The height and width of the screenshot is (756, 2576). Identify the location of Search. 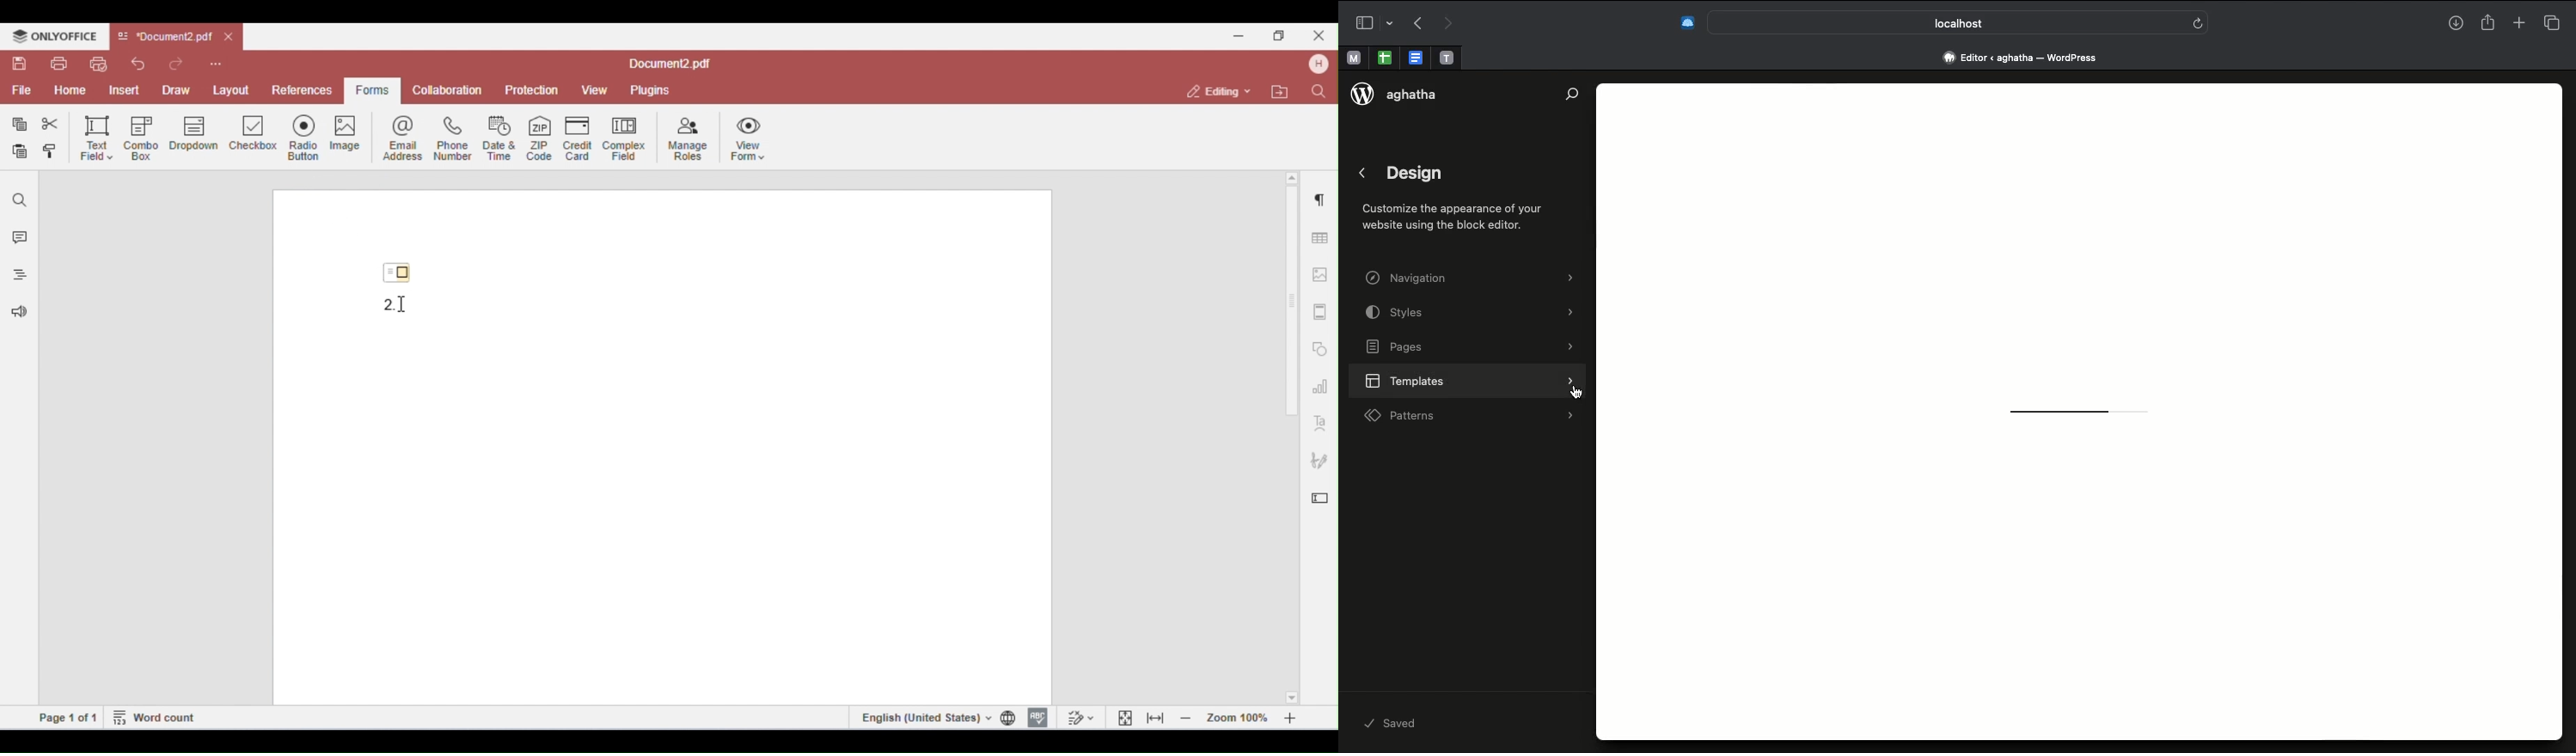
(1569, 95).